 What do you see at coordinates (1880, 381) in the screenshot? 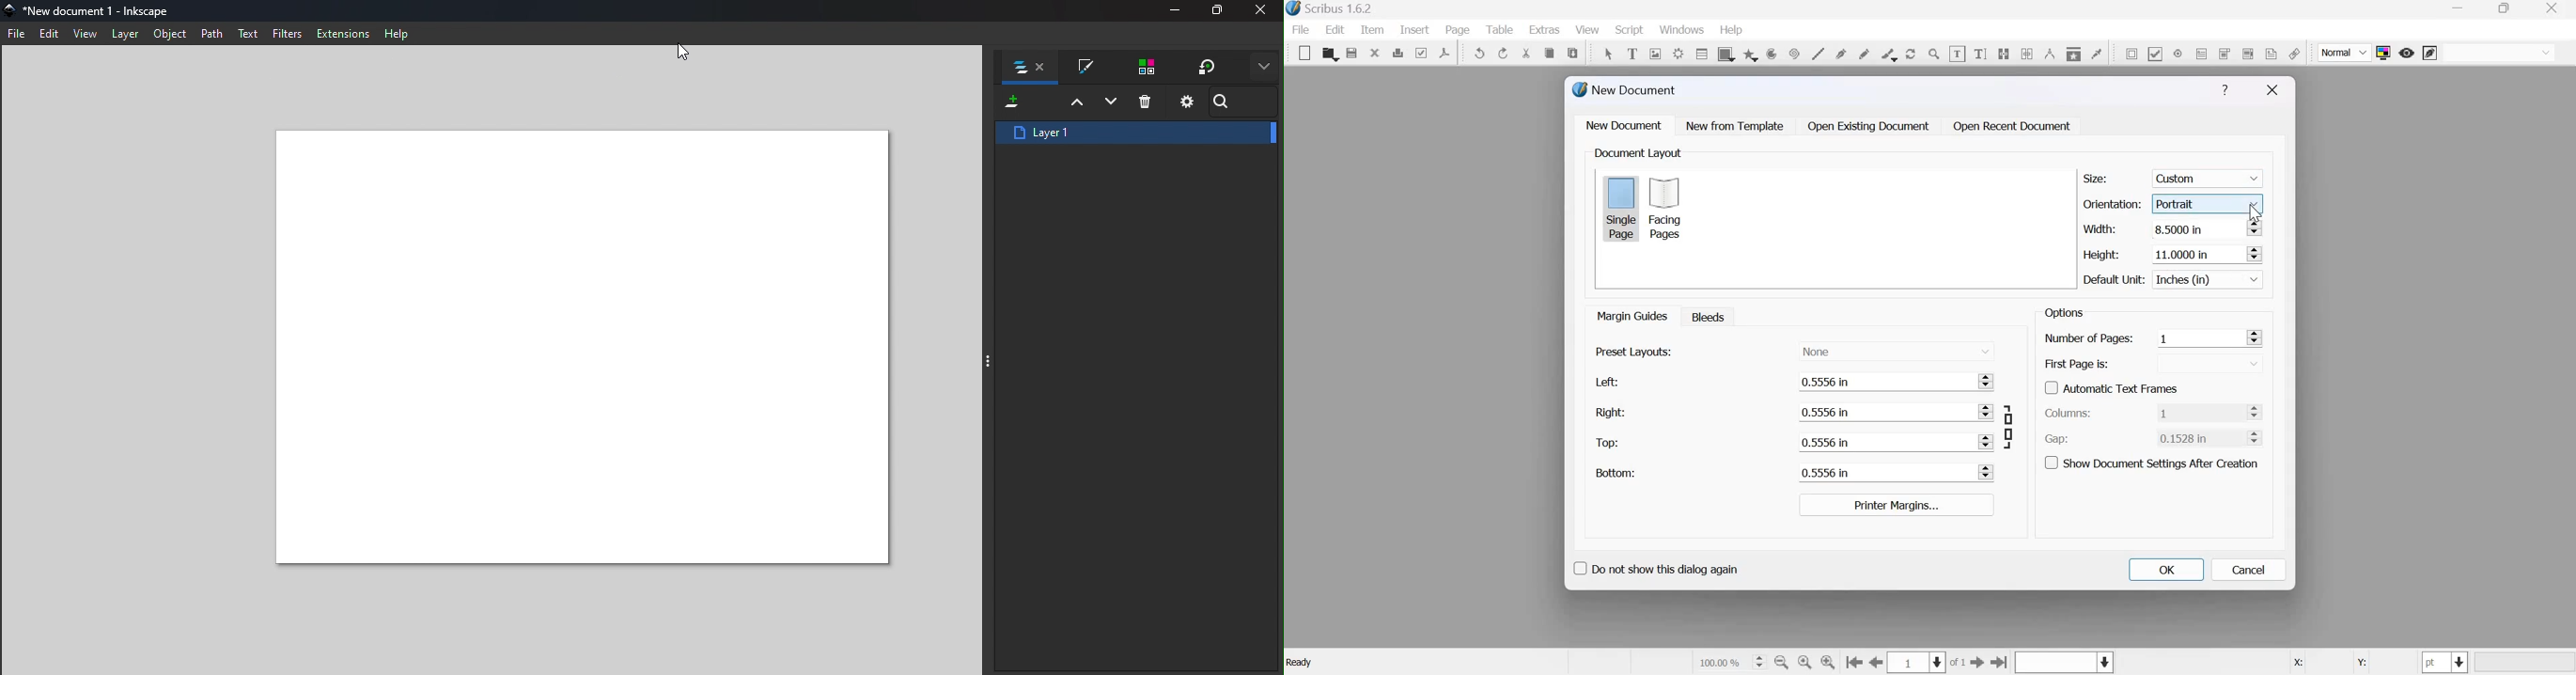
I see `0.5556 in` at bounding box center [1880, 381].